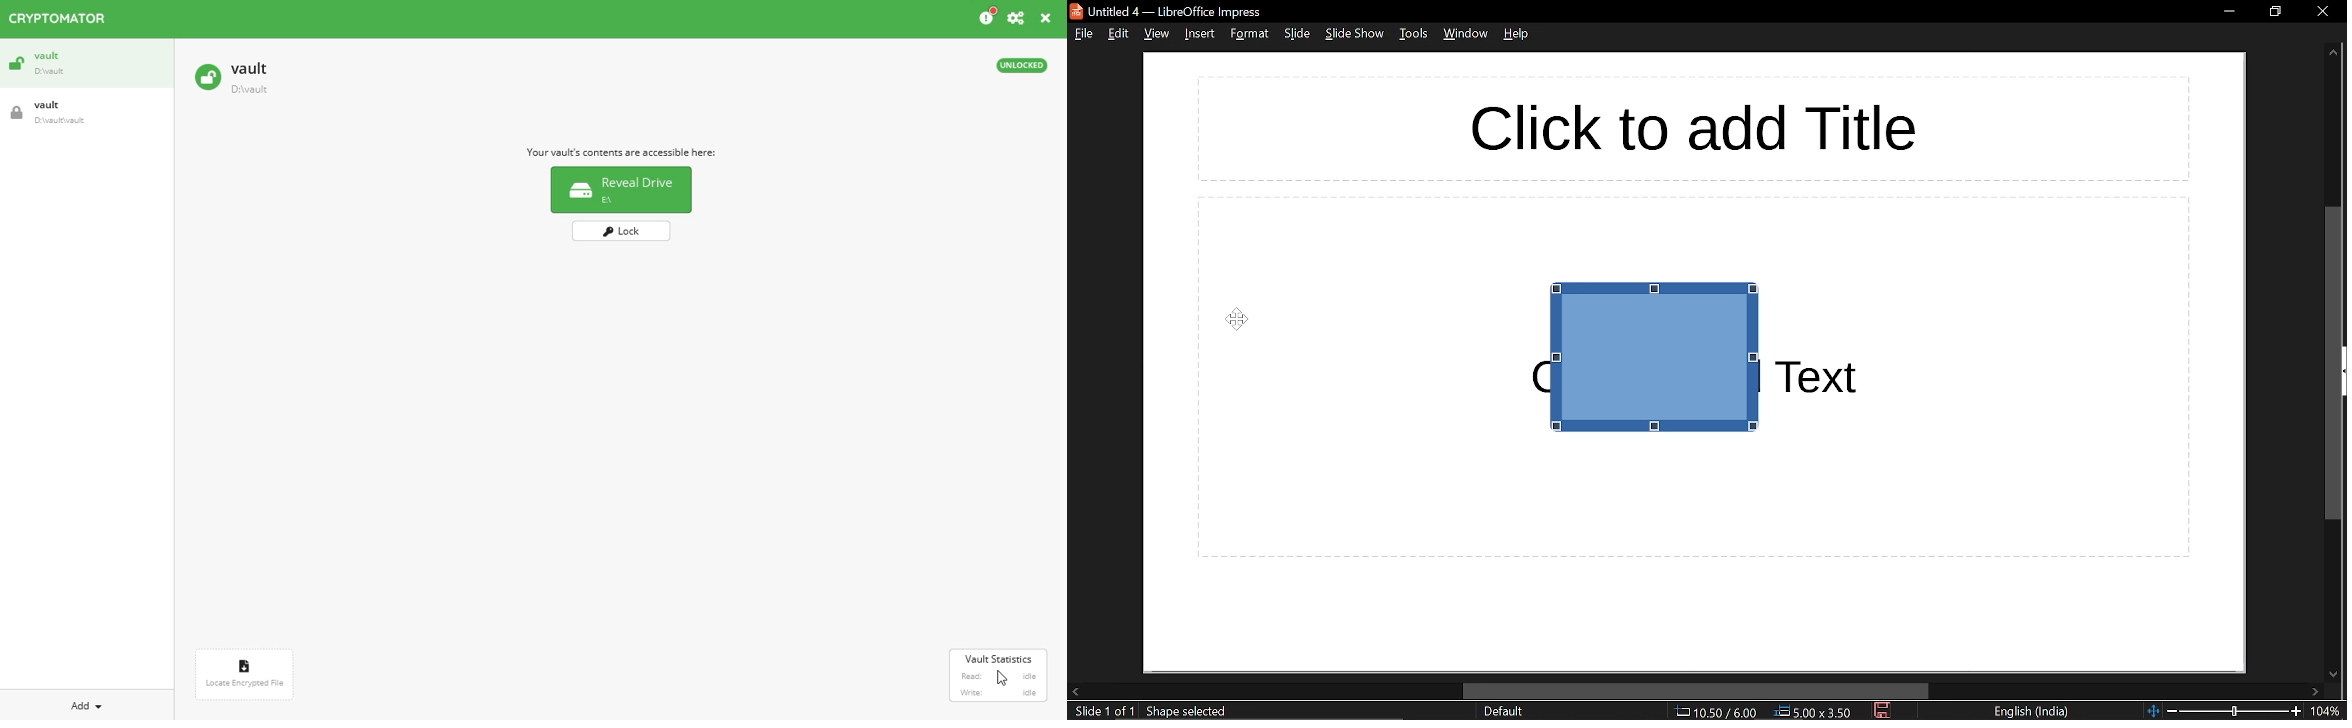 The width and height of the screenshot is (2352, 728). What do you see at coordinates (89, 704) in the screenshot?
I see `add` at bounding box center [89, 704].